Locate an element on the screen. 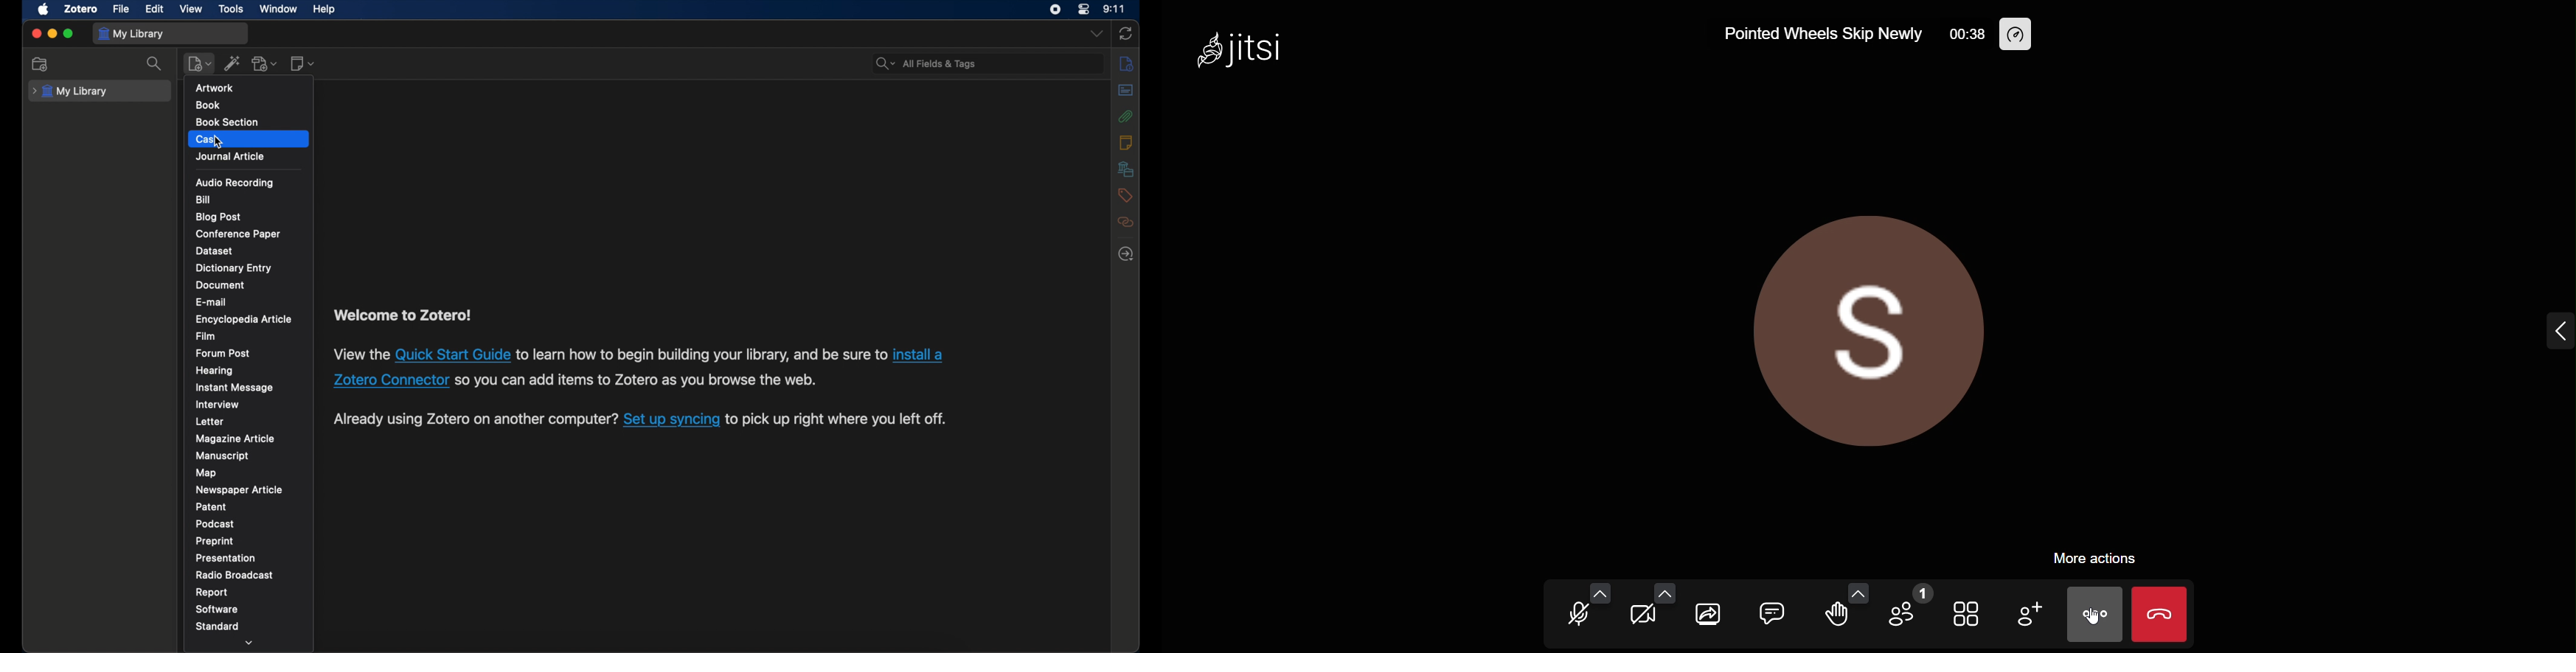 This screenshot has width=2576, height=672. podcast is located at coordinates (215, 524).